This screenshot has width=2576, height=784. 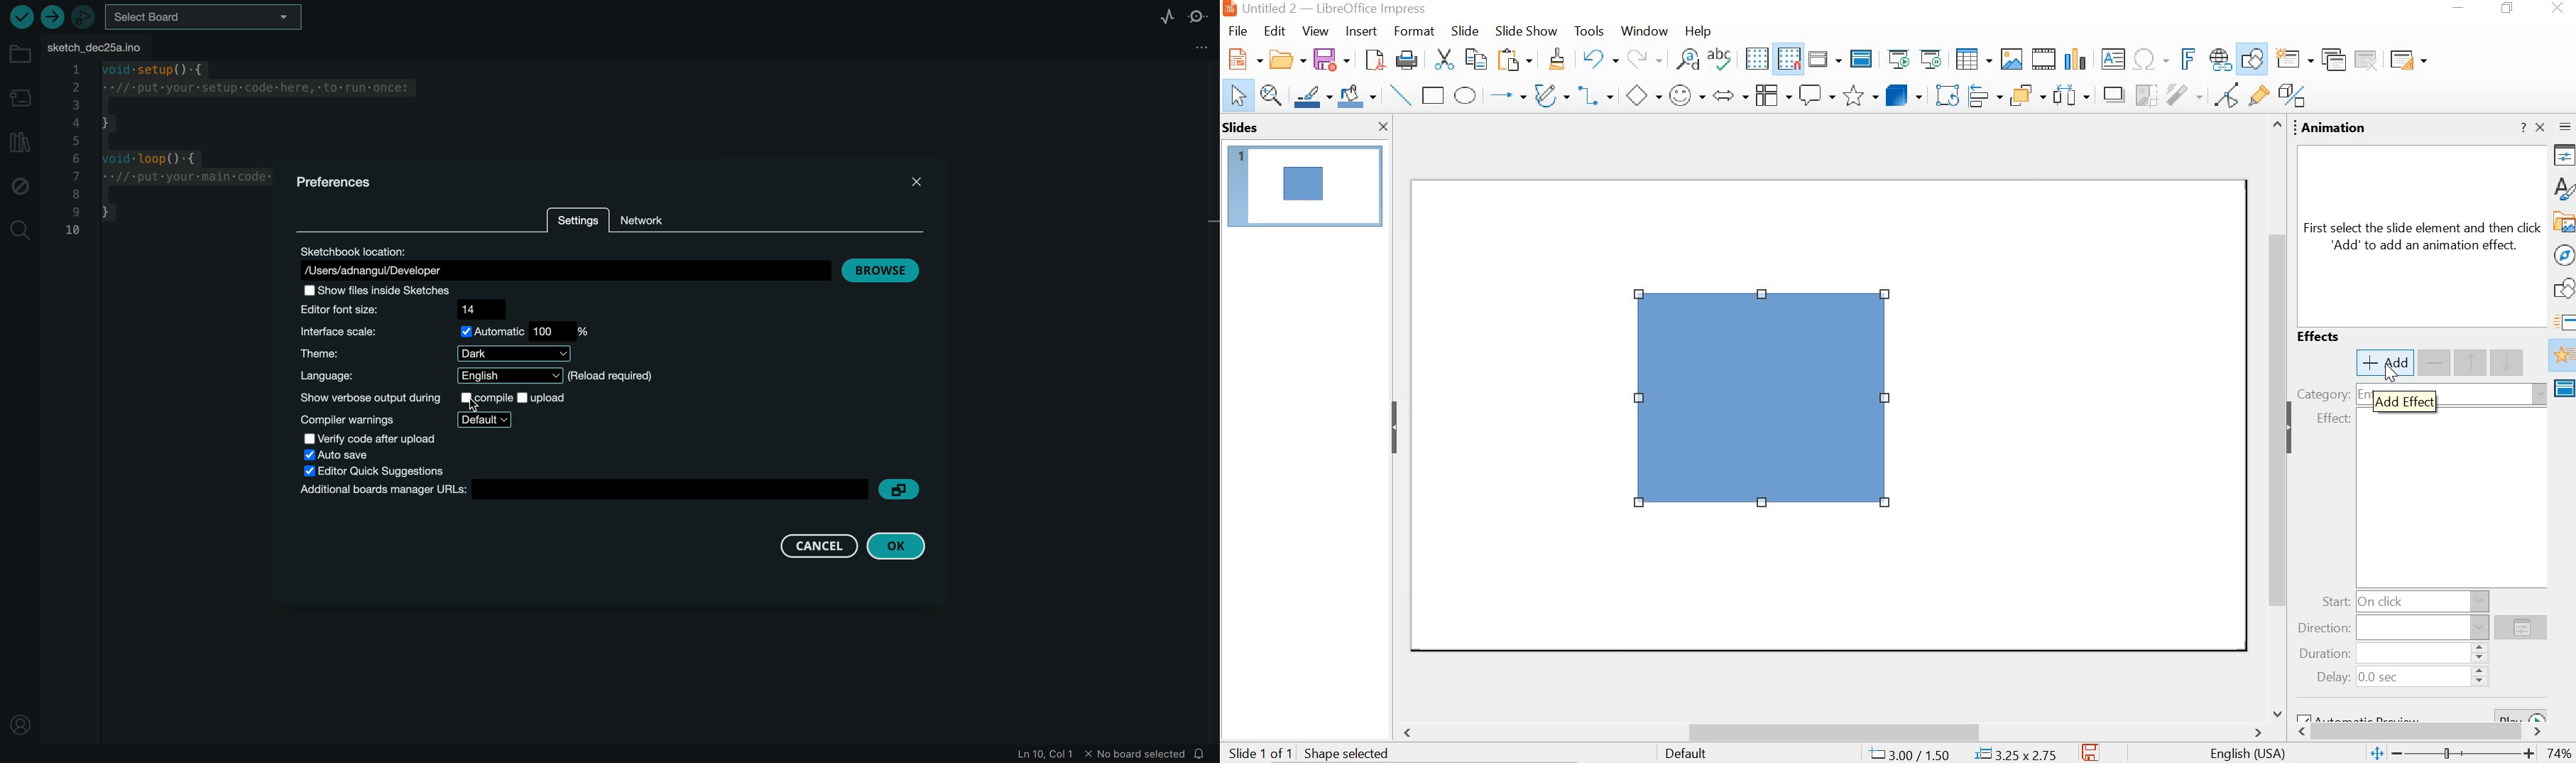 I want to click on start from current slide, so click(x=1932, y=59).